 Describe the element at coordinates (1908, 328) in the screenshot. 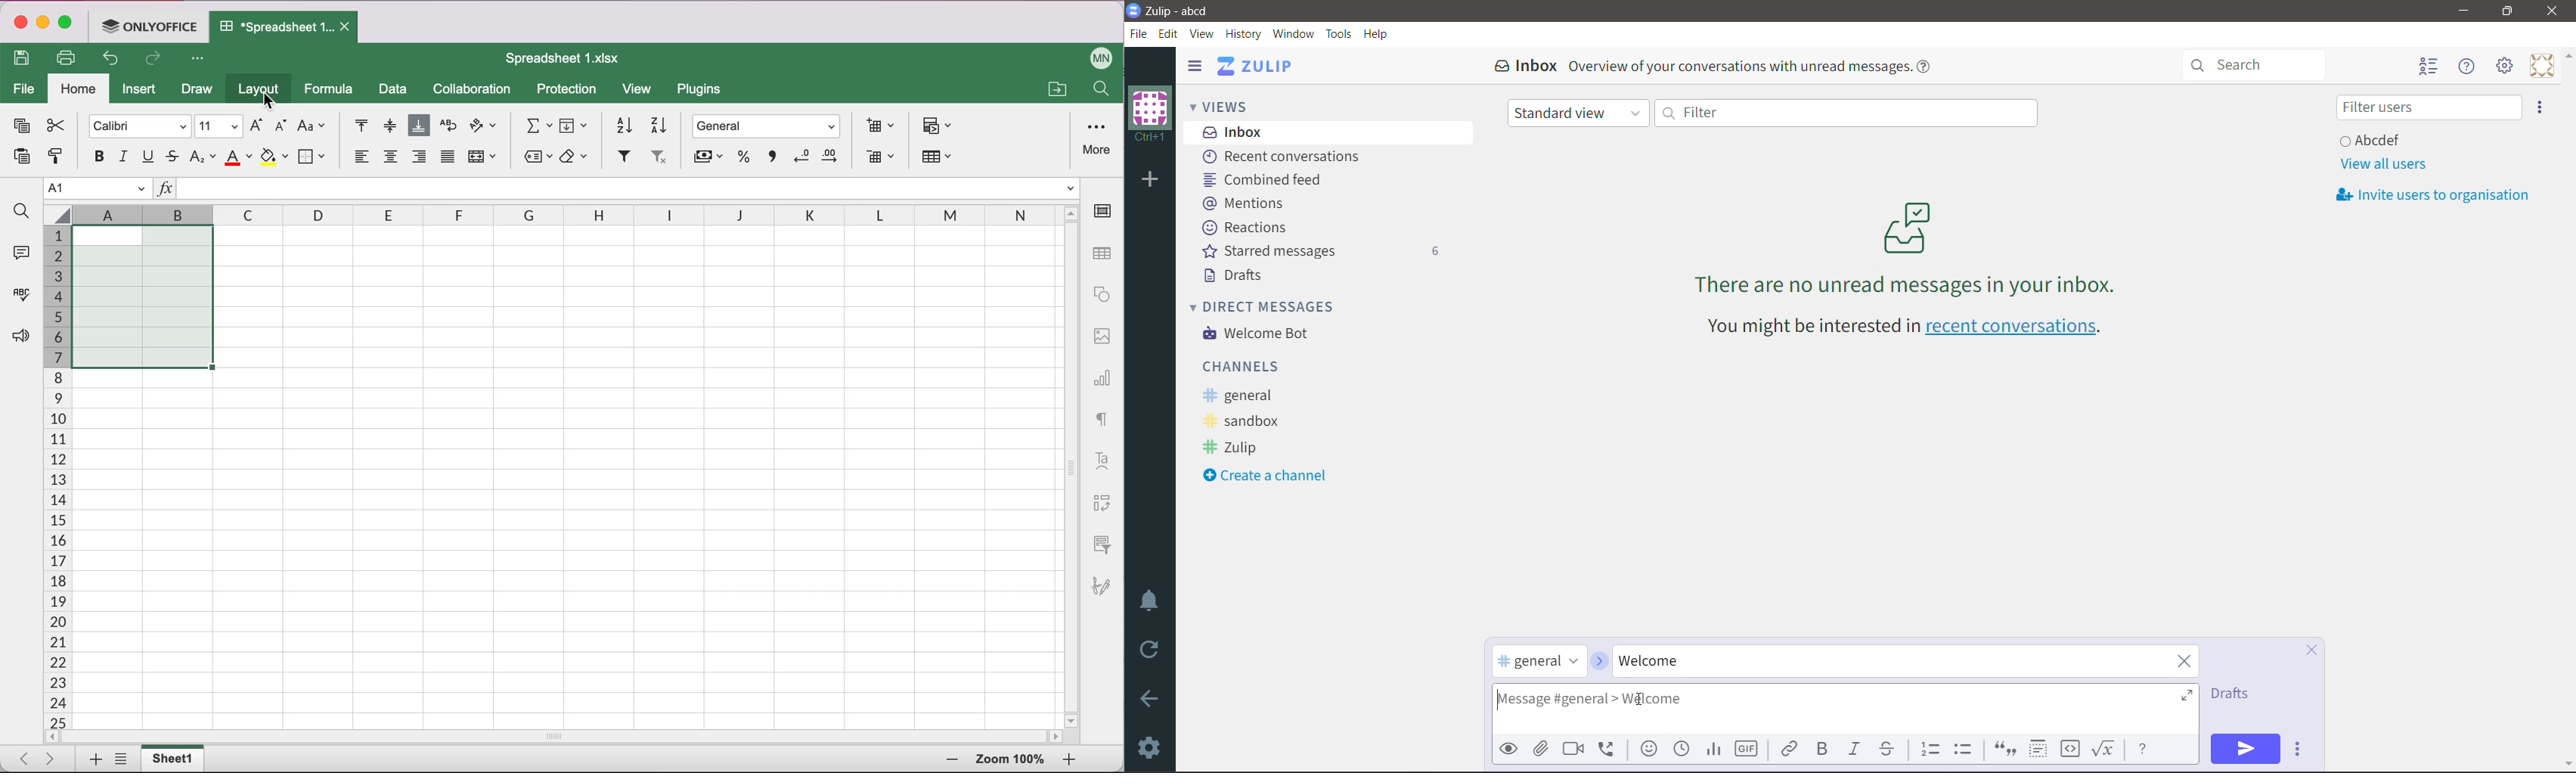

I see `You might be interested in recent conversations - Click link to open recent conversations` at that location.